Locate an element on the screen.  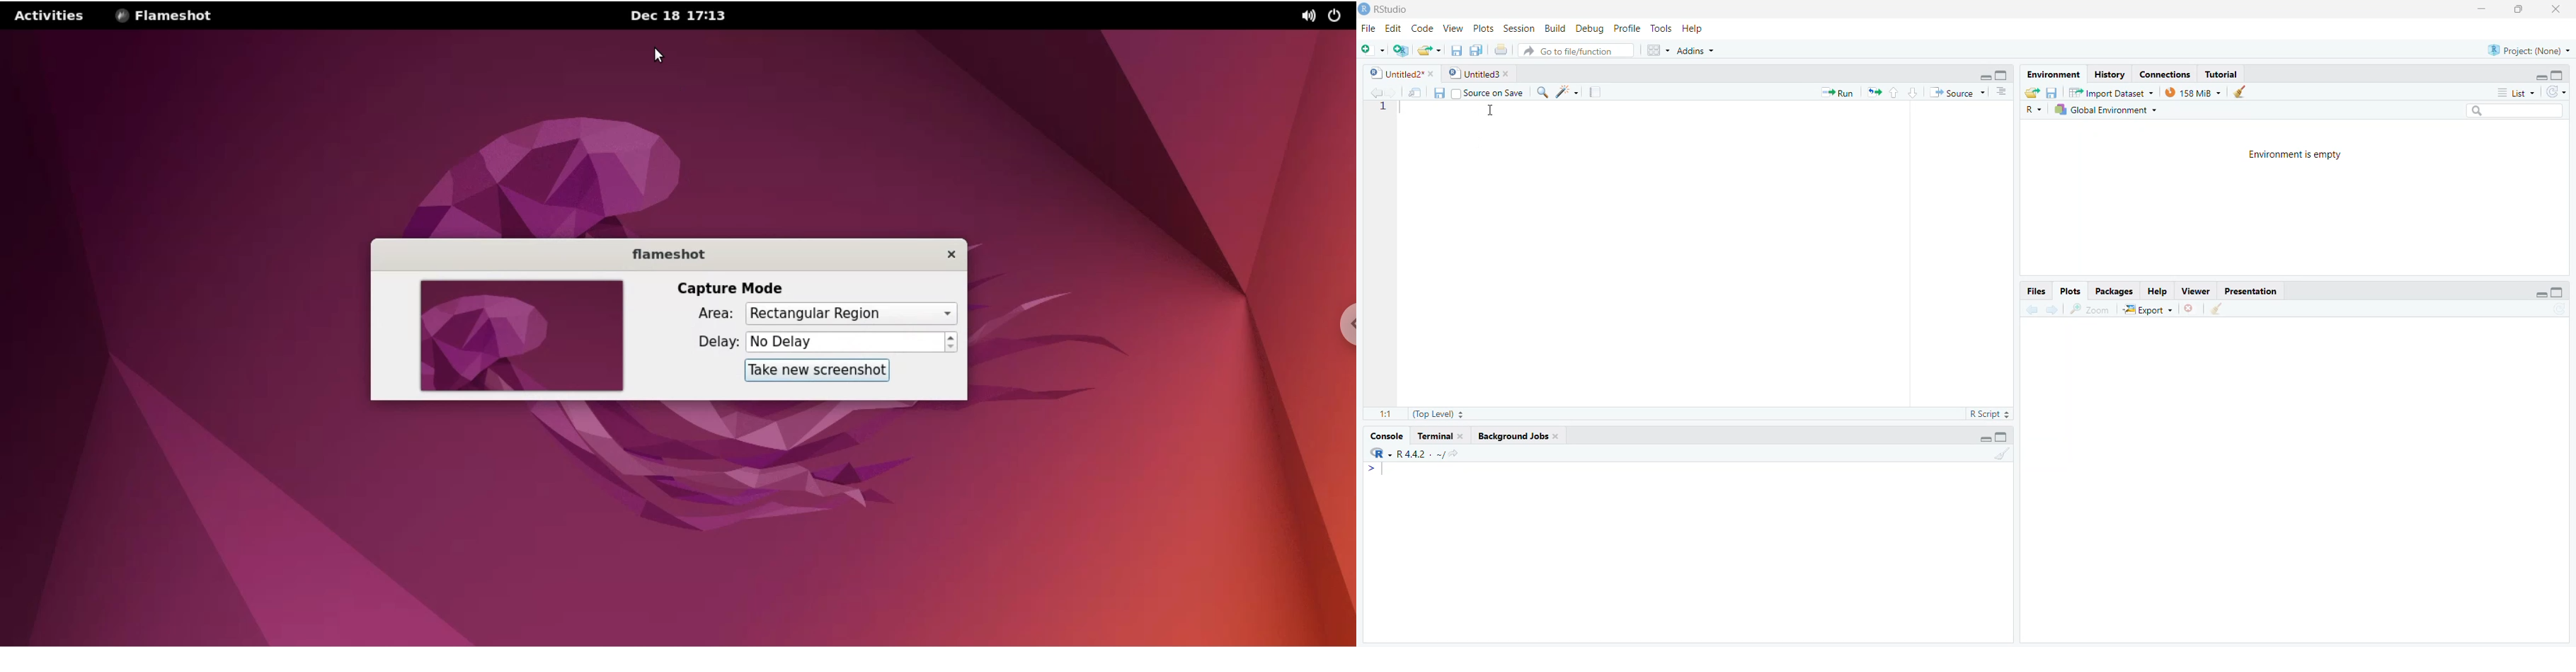
Debug is located at coordinates (1590, 27).